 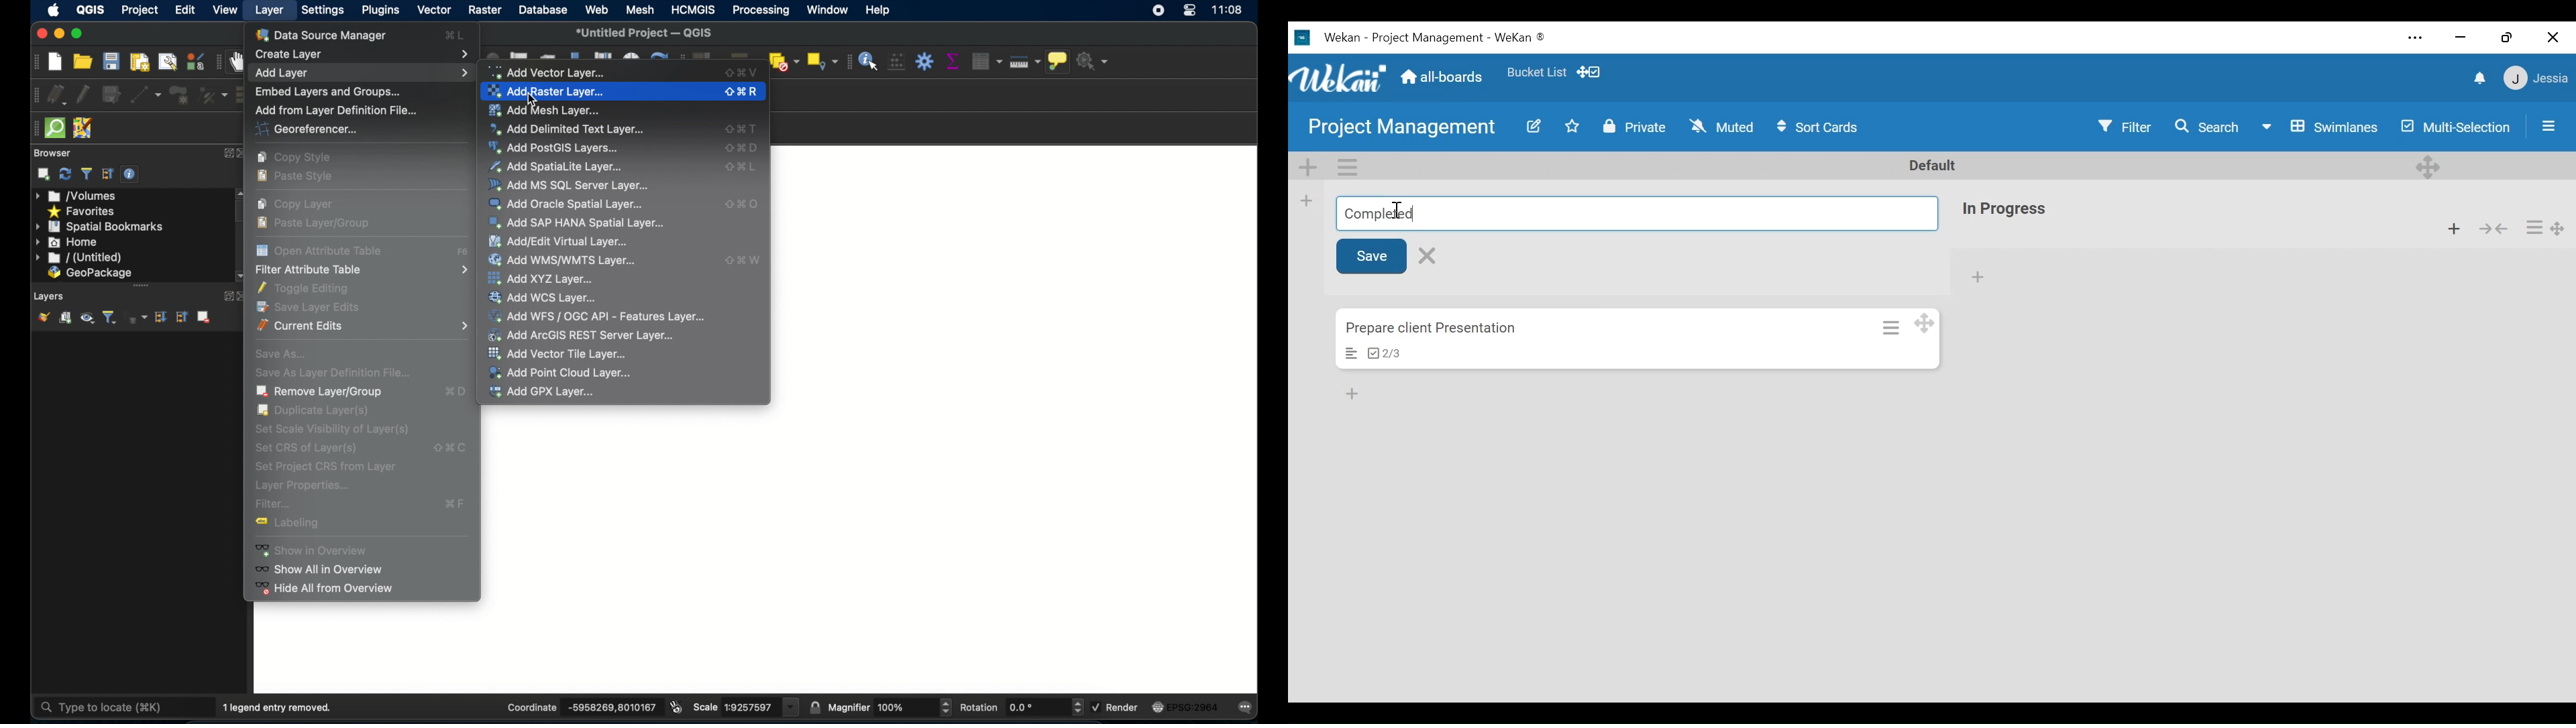 I want to click on modify attributes , so click(x=213, y=95).